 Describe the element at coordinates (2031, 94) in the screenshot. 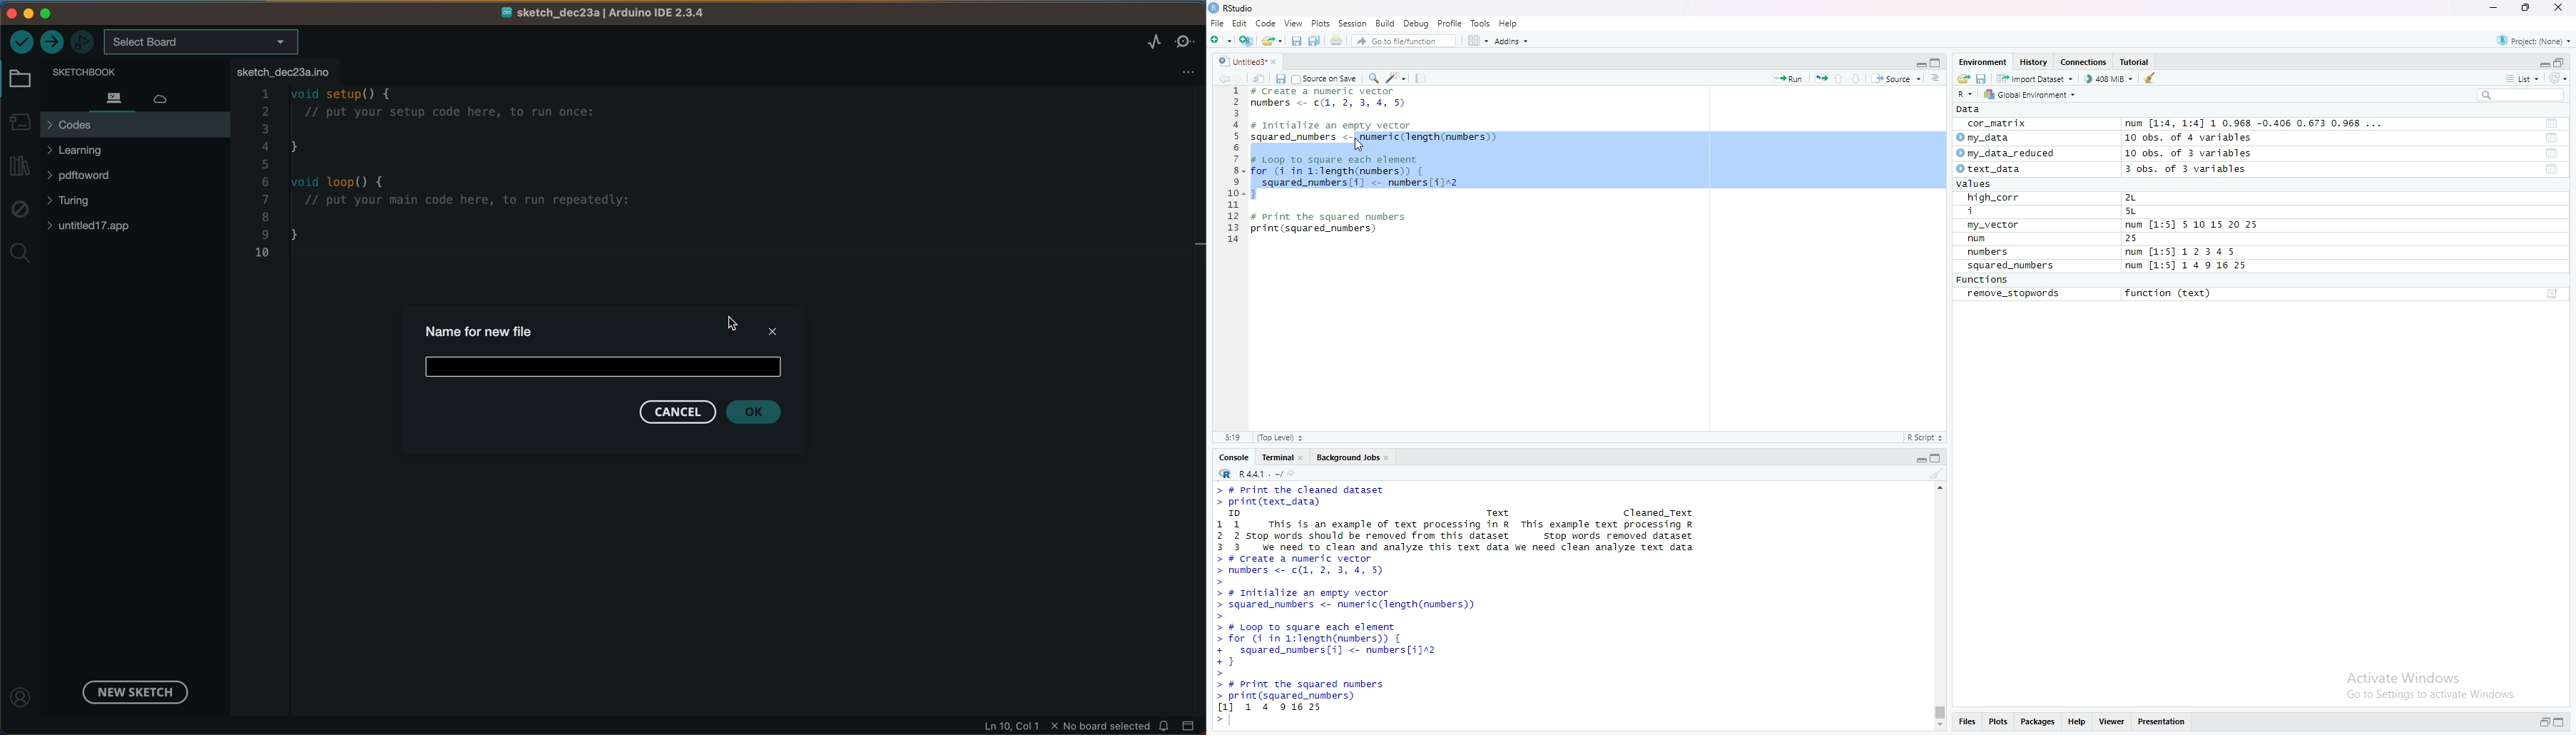

I see `Global Environment` at that location.